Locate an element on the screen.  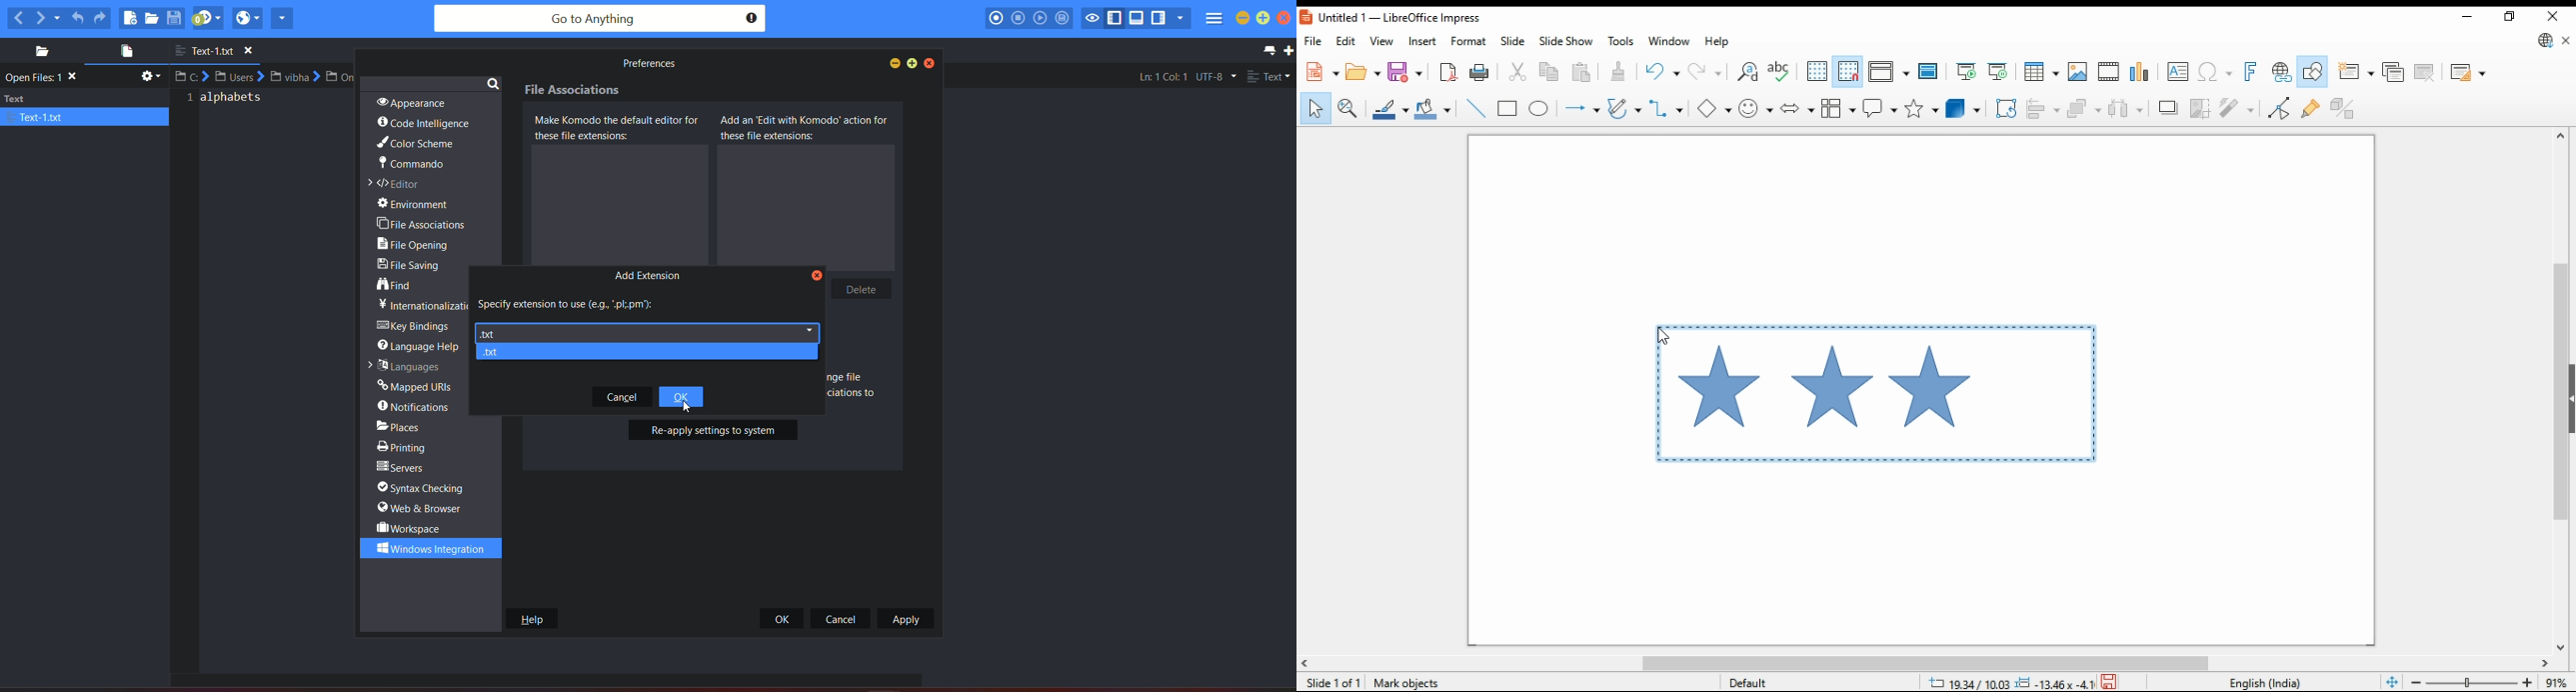
display view is located at coordinates (1890, 72).